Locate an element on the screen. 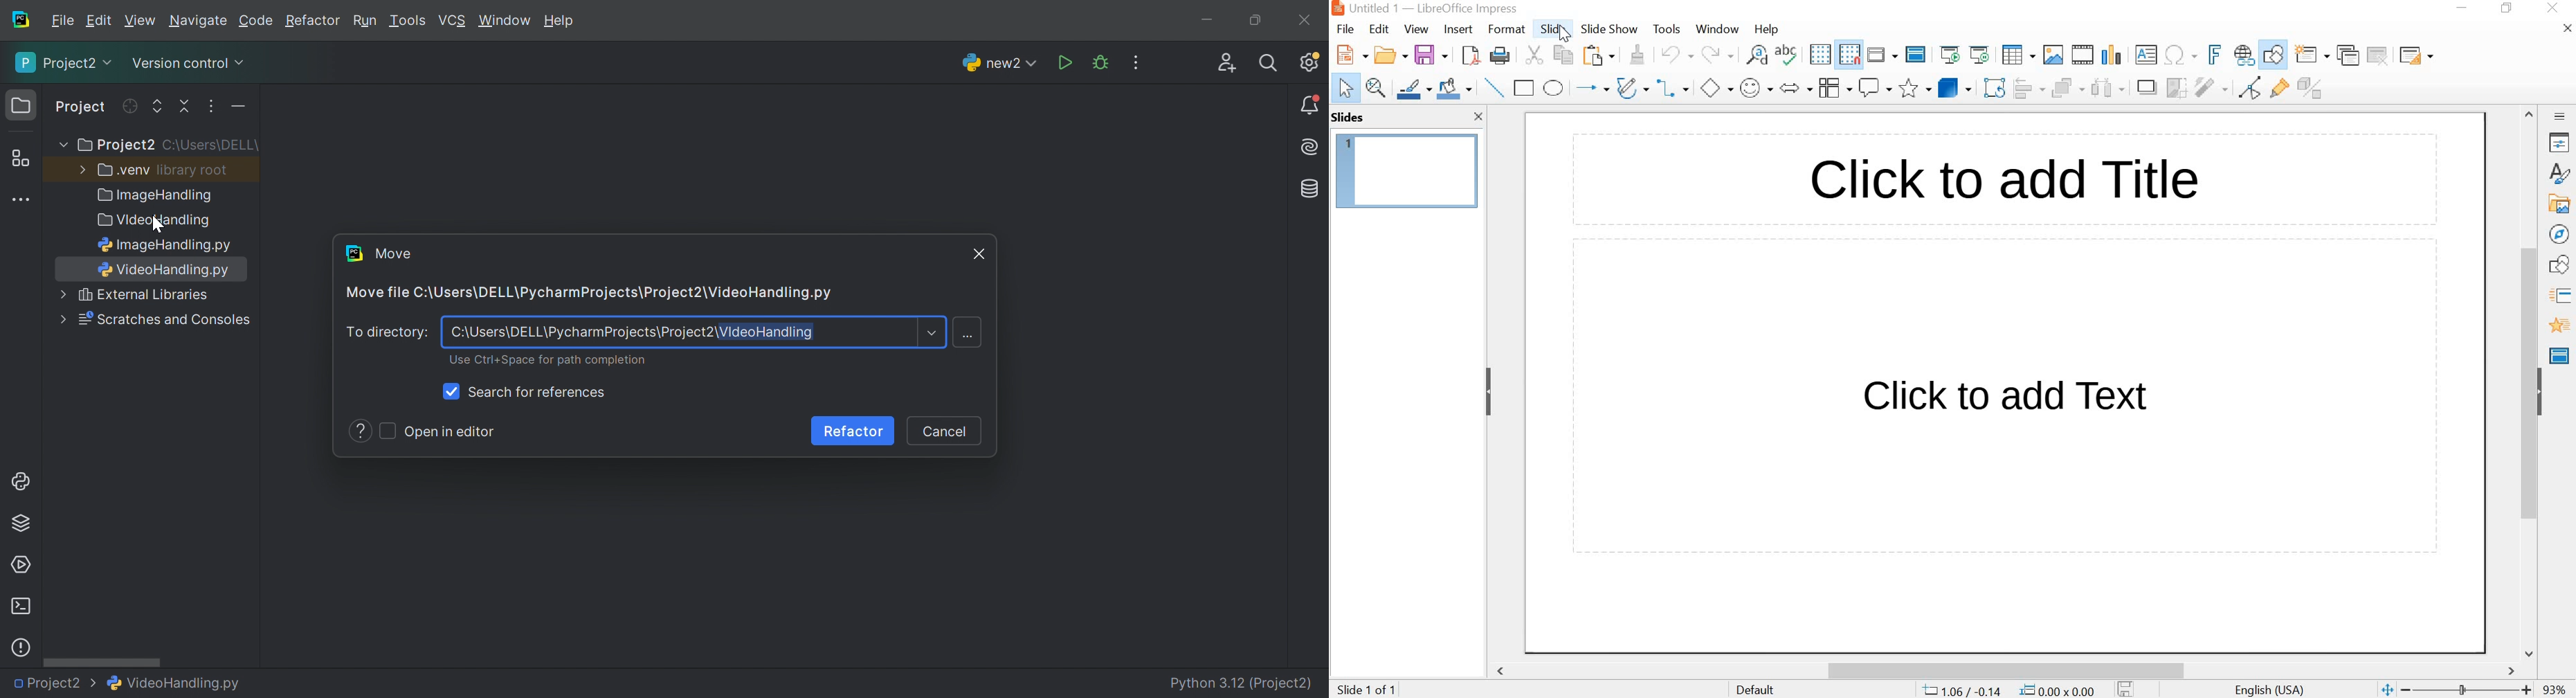 This screenshot has width=2576, height=700. Display views is located at coordinates (1883, 53).